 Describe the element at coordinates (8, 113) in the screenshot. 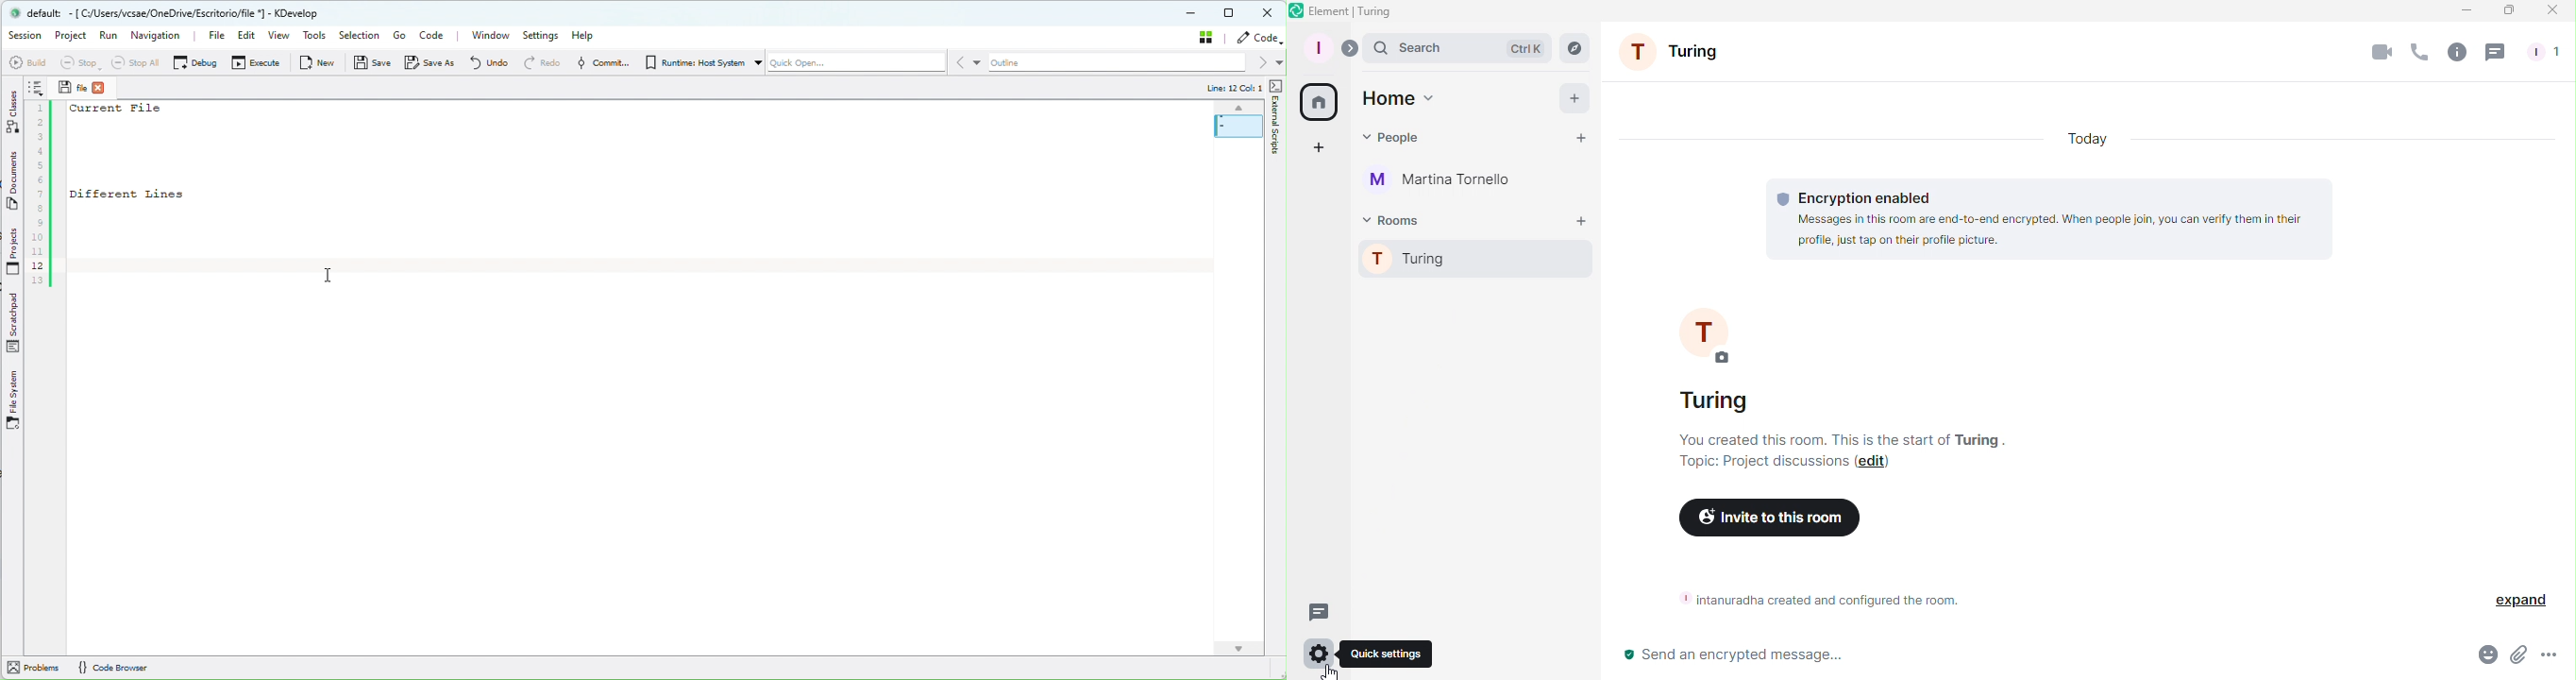

I see `Classes` at that location.